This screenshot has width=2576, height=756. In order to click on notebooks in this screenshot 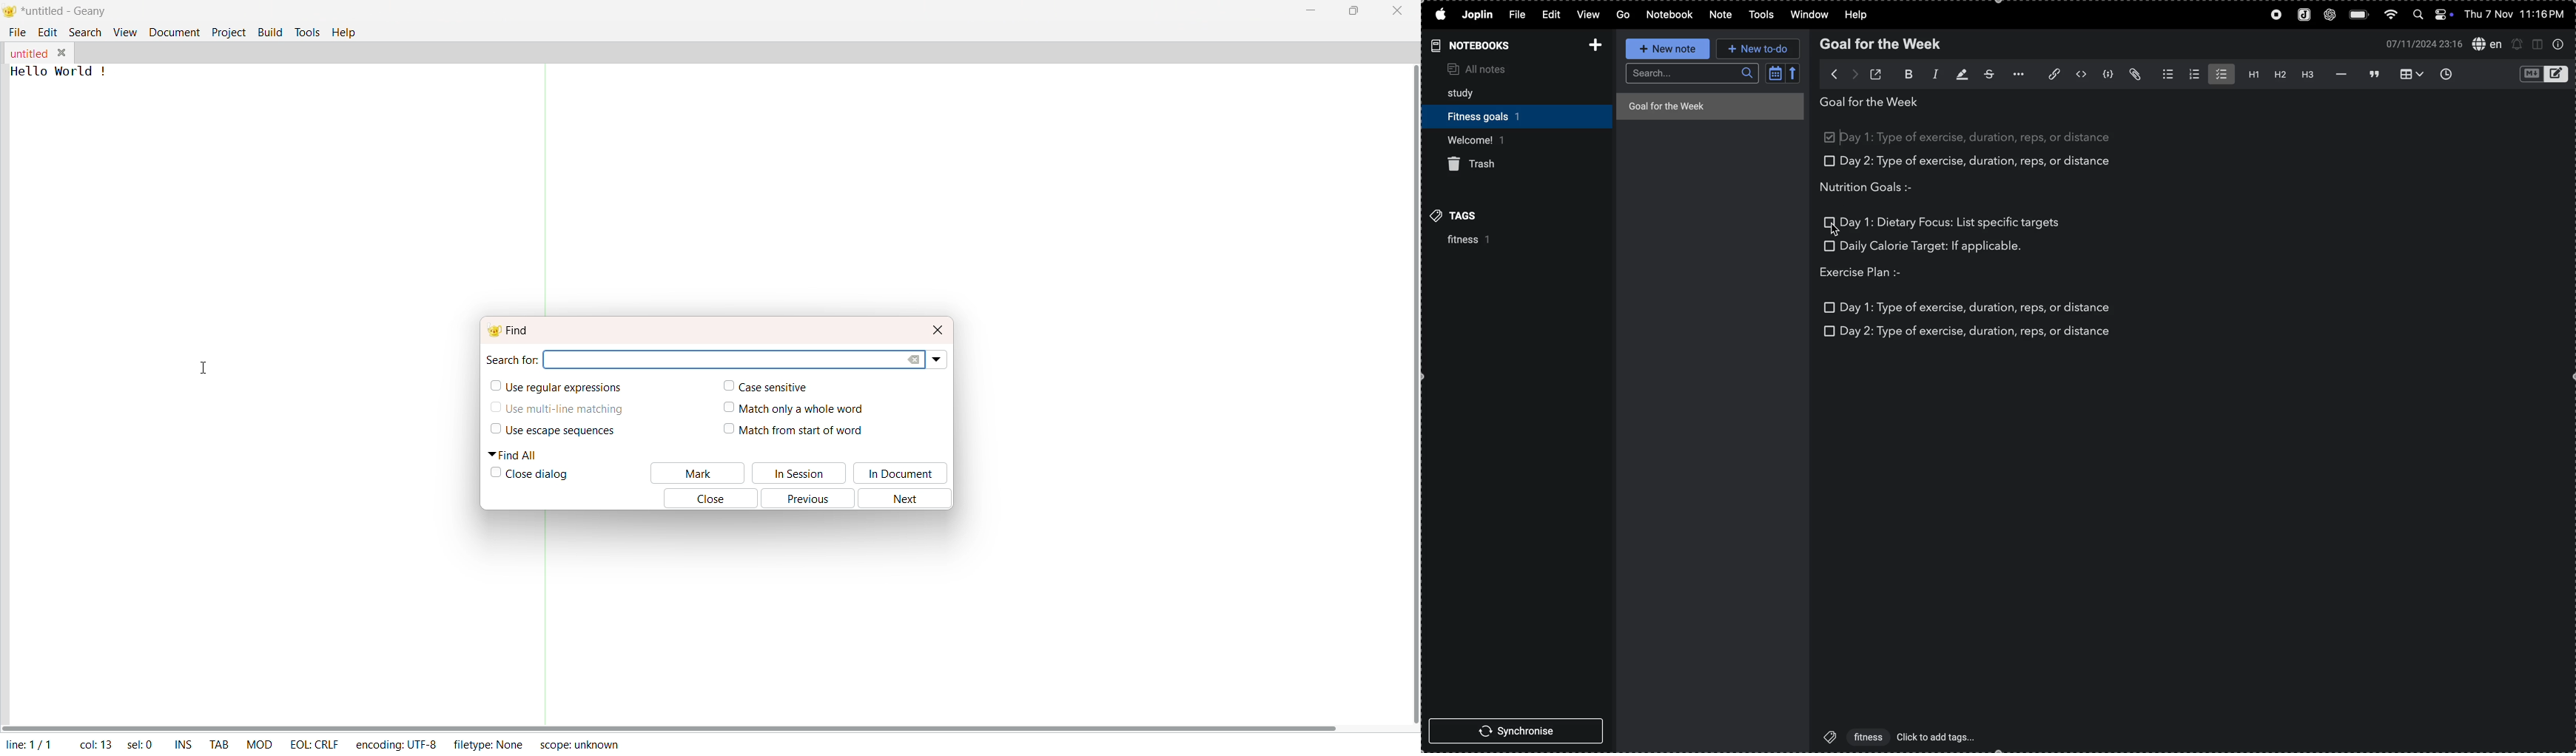, I will do `click(1476, 45)`.